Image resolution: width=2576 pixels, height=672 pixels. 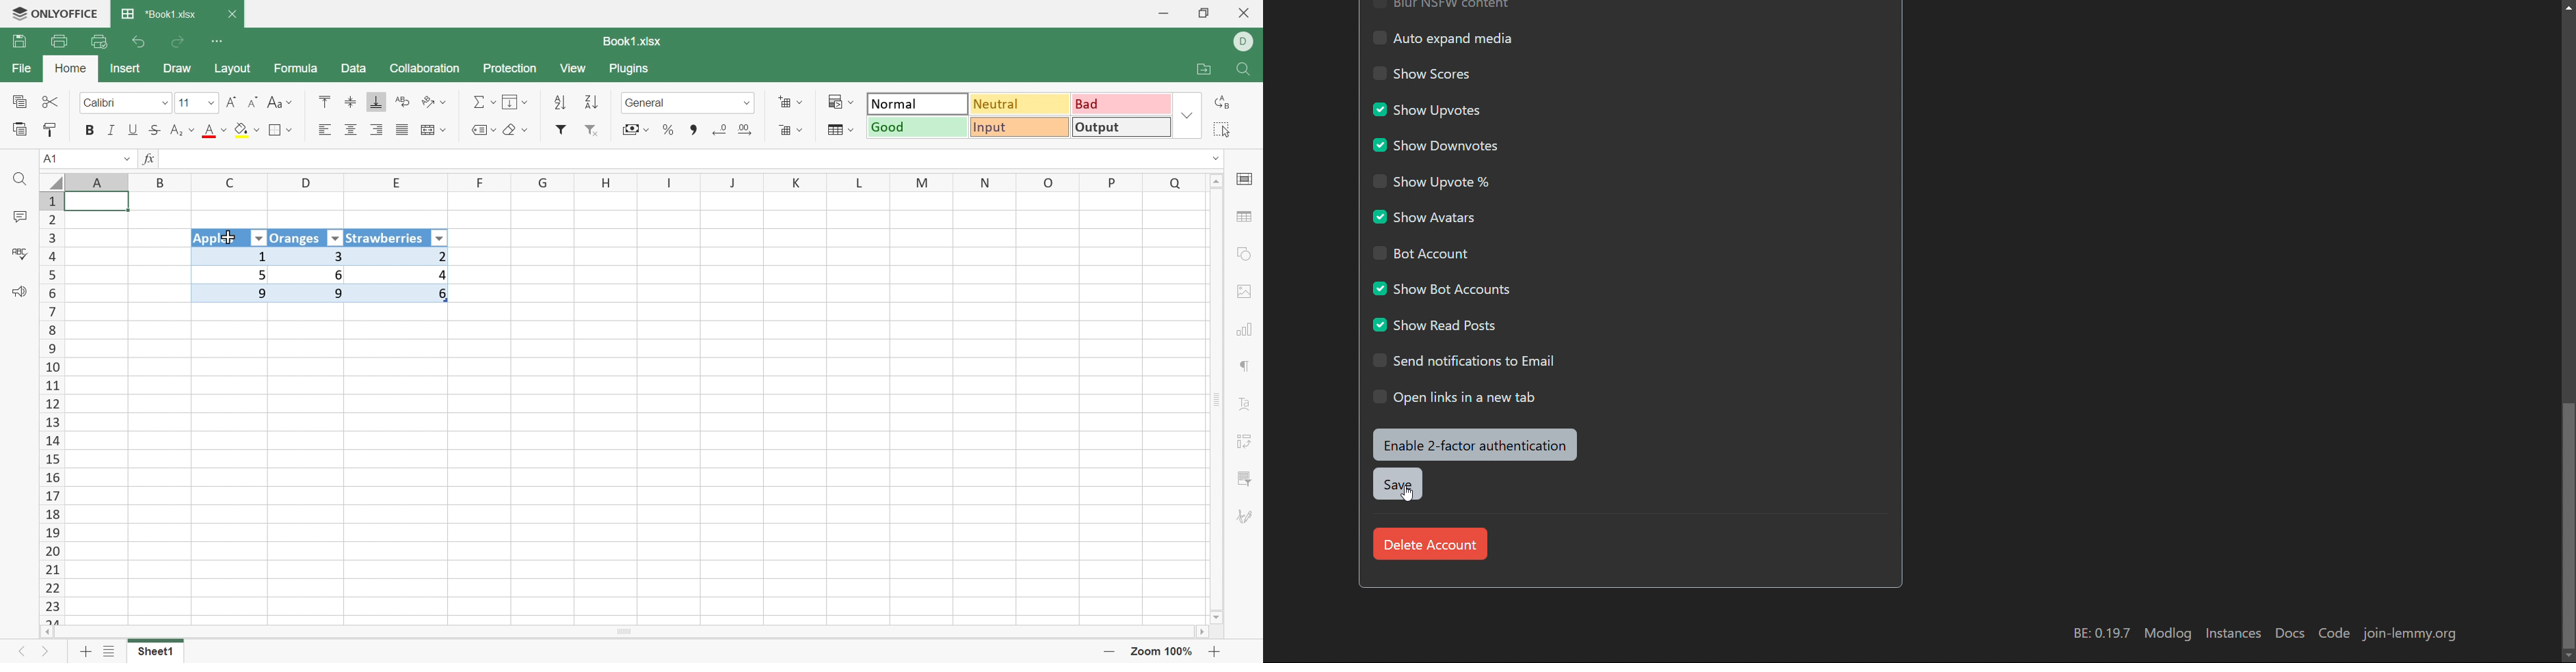 I want to click on Superscript / subscript, so click(x=184, y=131).